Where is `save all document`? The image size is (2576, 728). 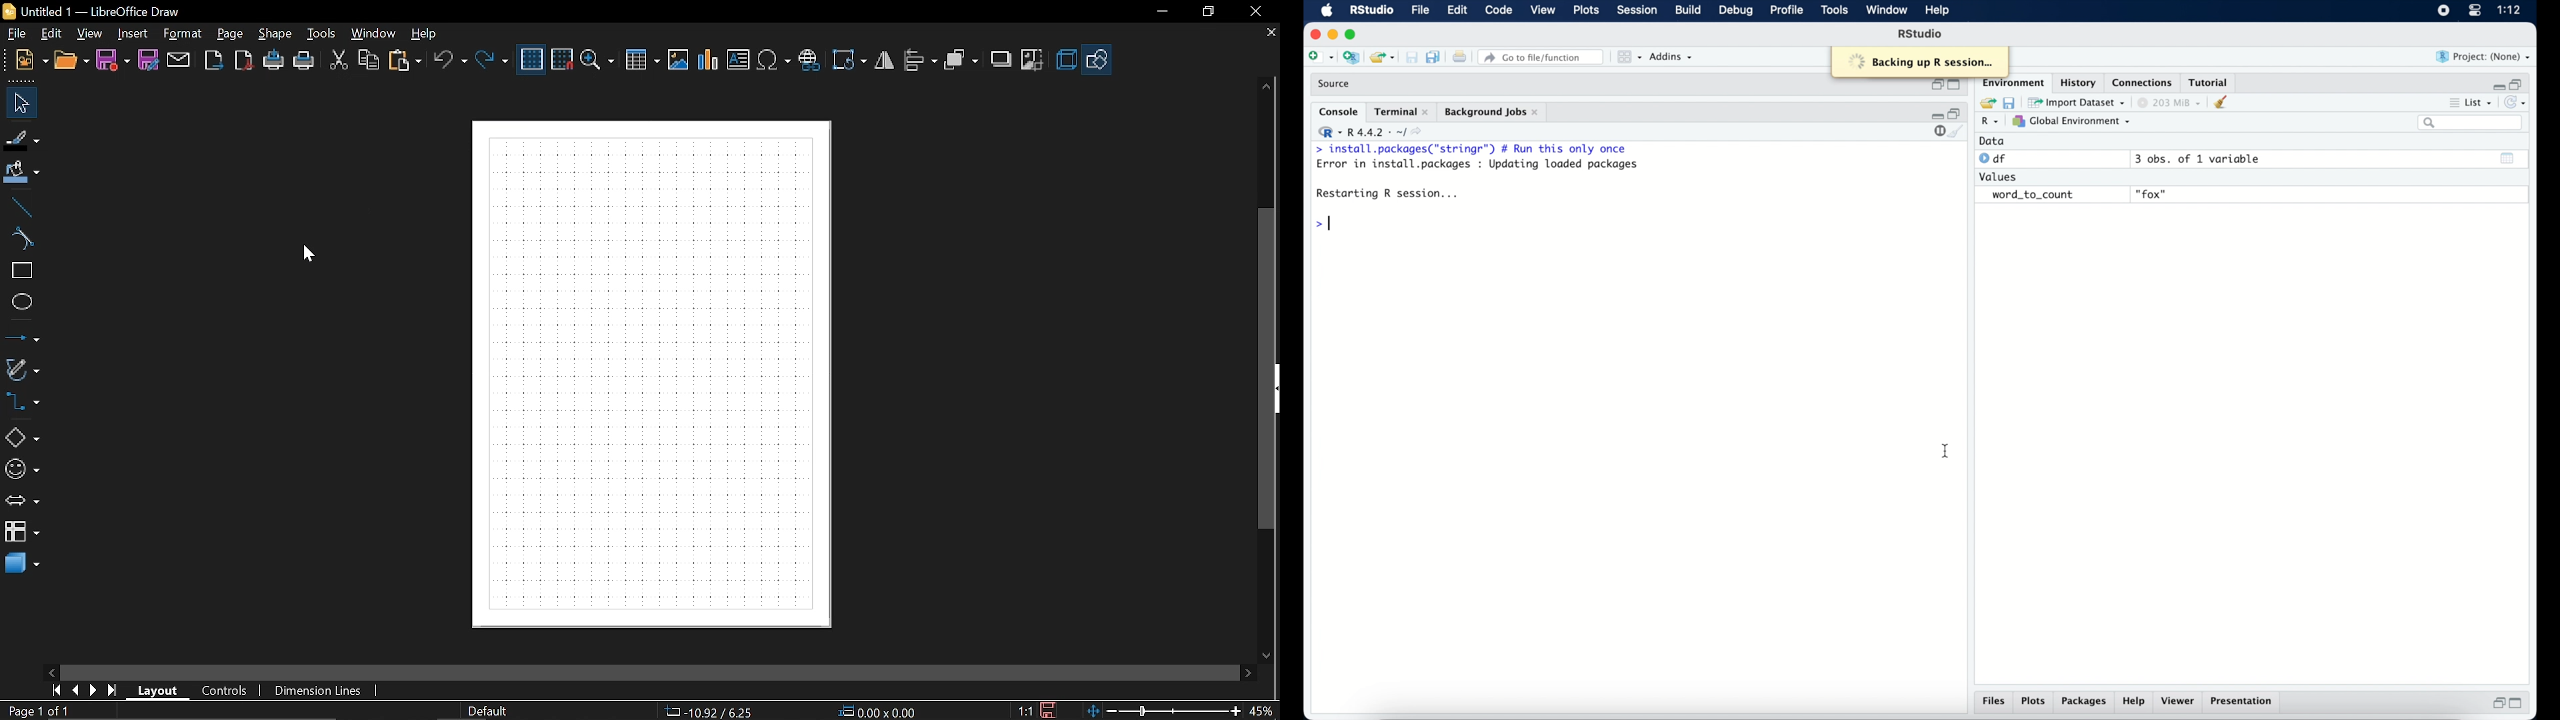
save all document is located at coordinates (1436, 58).